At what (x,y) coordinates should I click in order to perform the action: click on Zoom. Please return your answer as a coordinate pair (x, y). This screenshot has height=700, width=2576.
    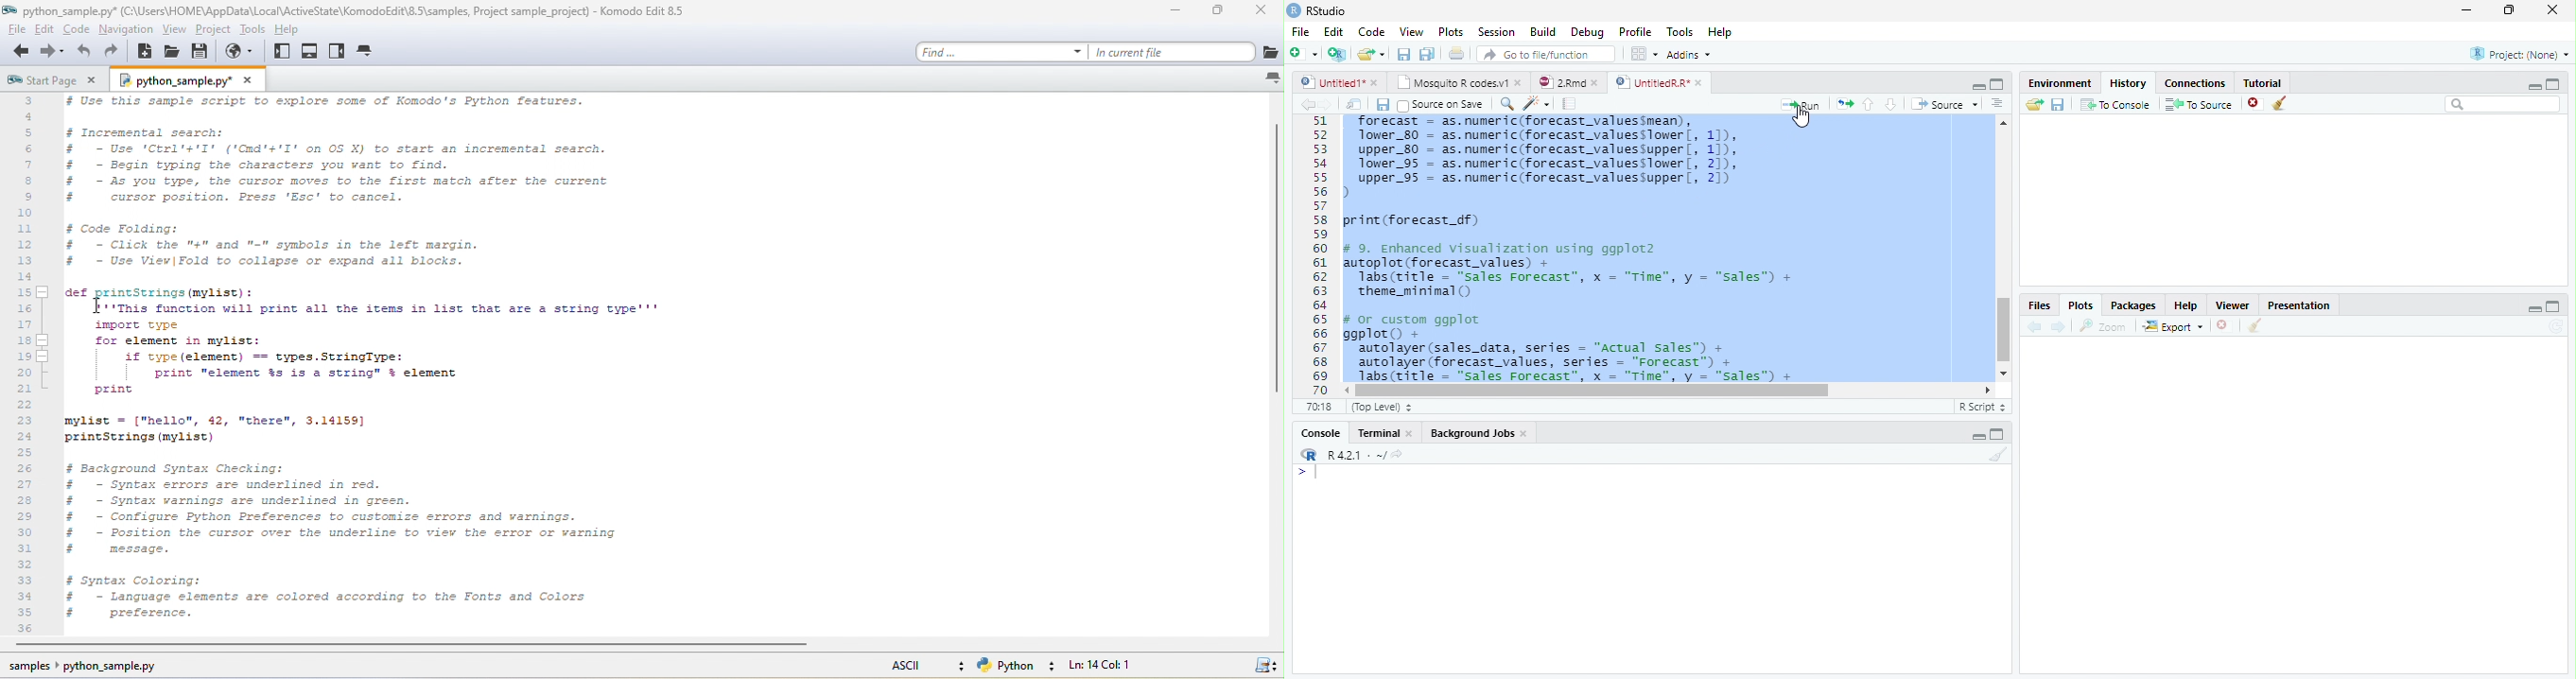
    Looking at the image, I should click on (2101, 326).